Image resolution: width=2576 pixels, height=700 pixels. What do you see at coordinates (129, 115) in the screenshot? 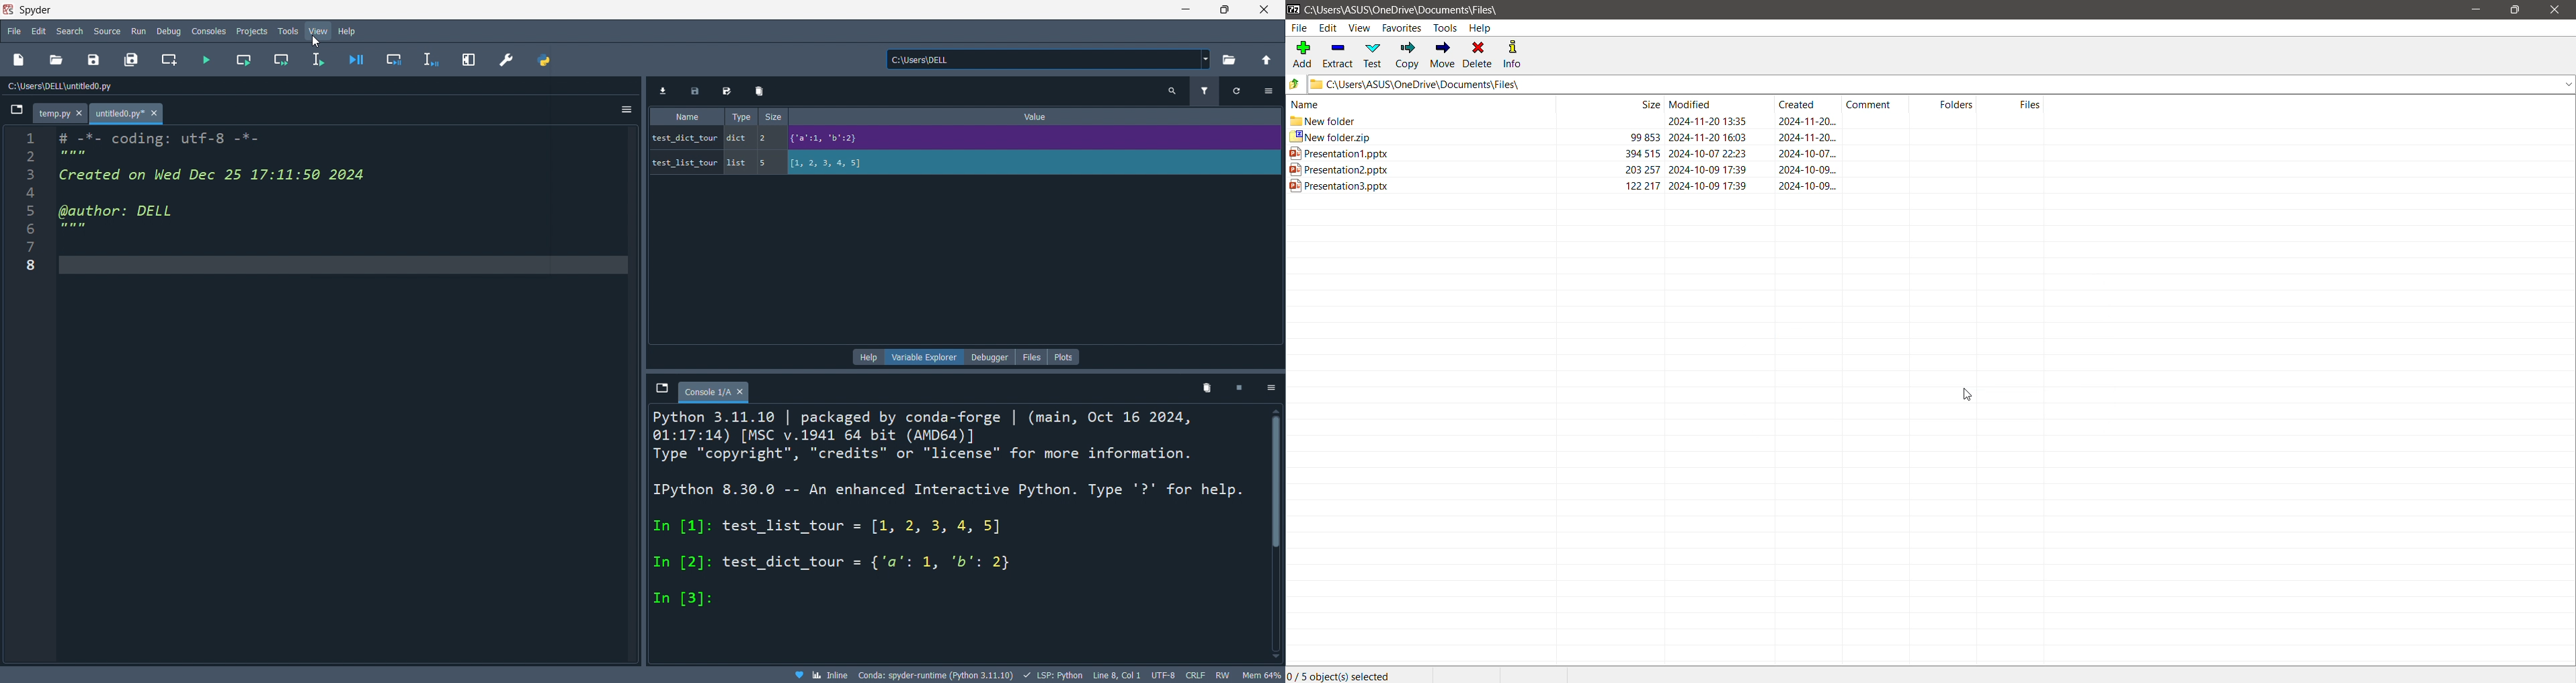
I see `untitled` at bounding box center [129, 115].